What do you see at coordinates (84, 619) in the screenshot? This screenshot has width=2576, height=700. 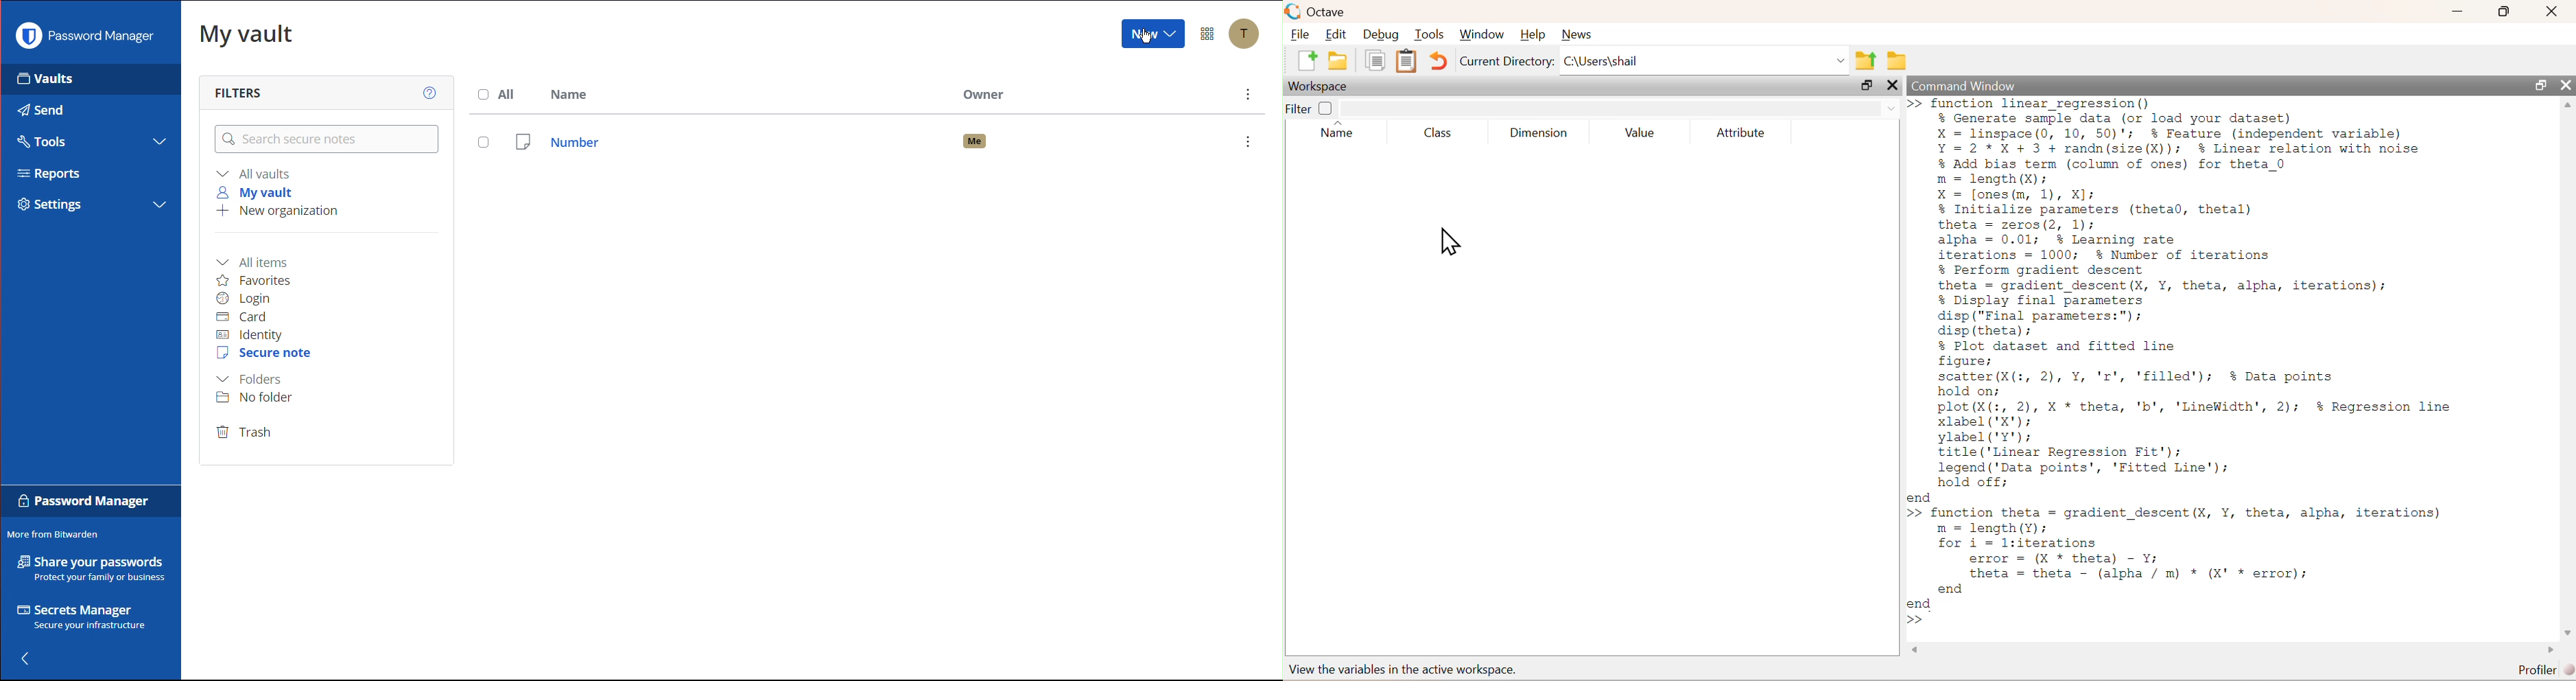 I see `Secrets Manager` at bounding box center [84, 619].